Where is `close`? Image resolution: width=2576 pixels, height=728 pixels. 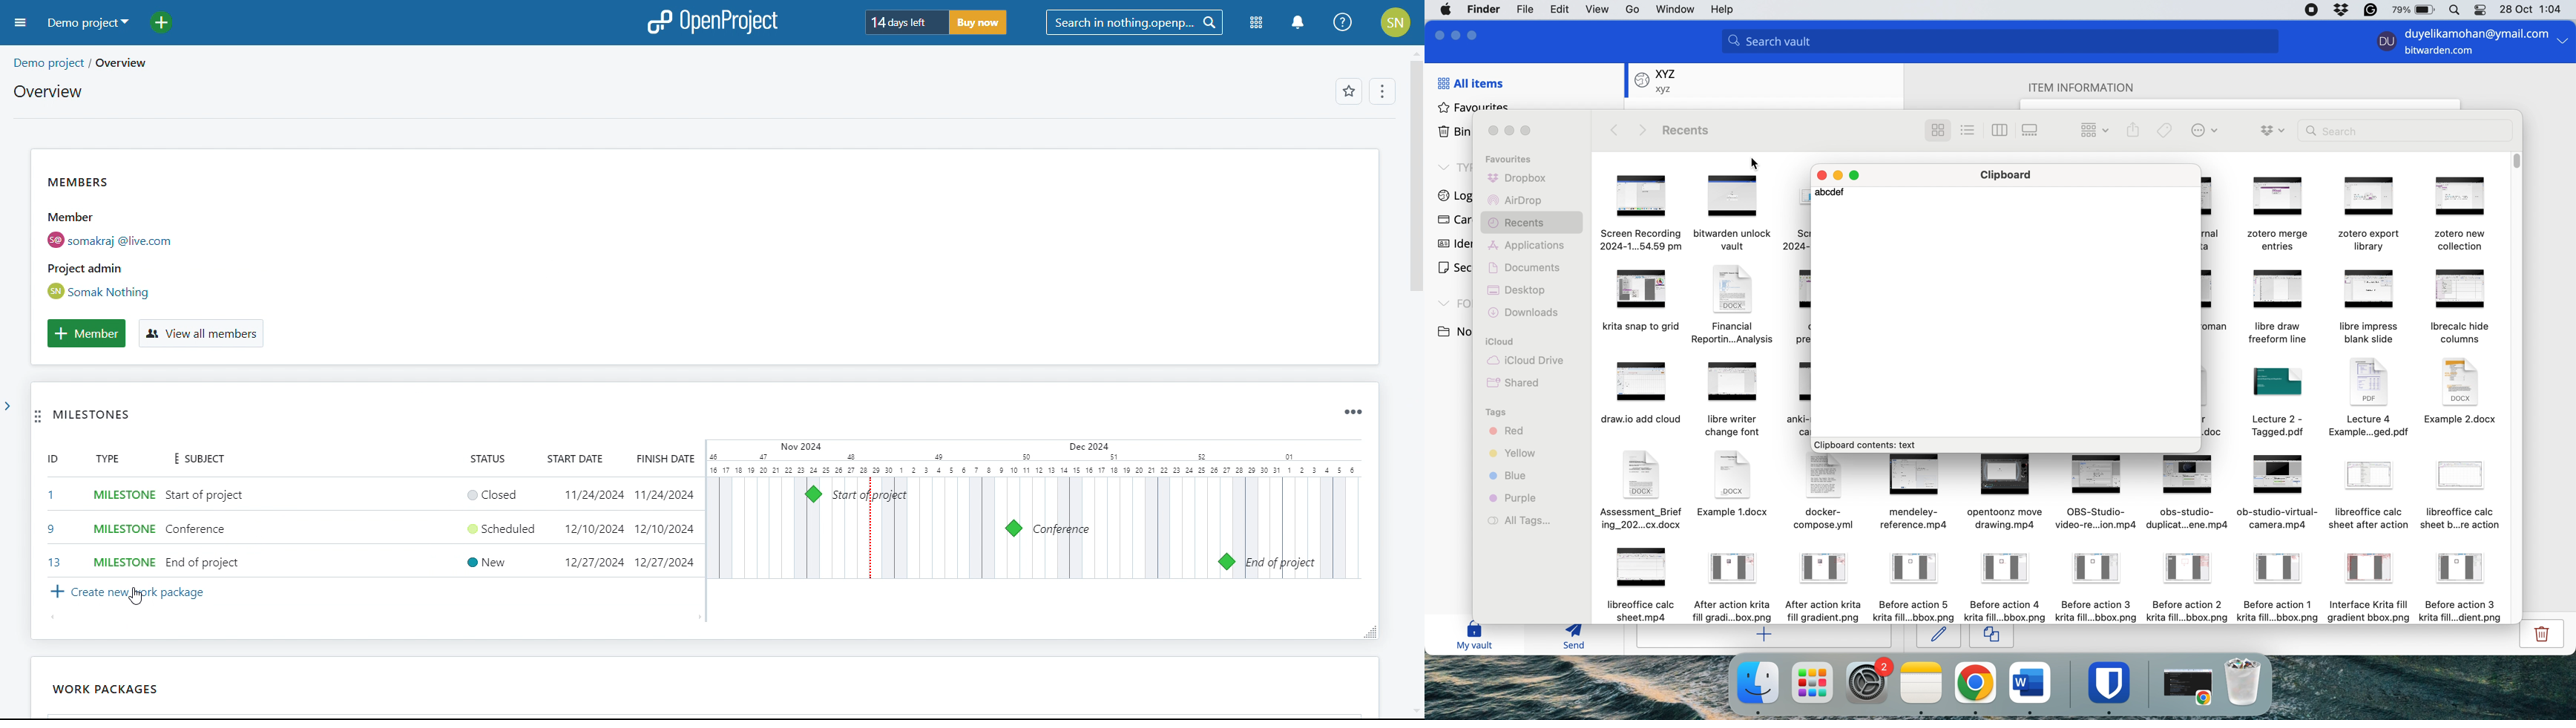
close is located at coordinates (1822, 173).